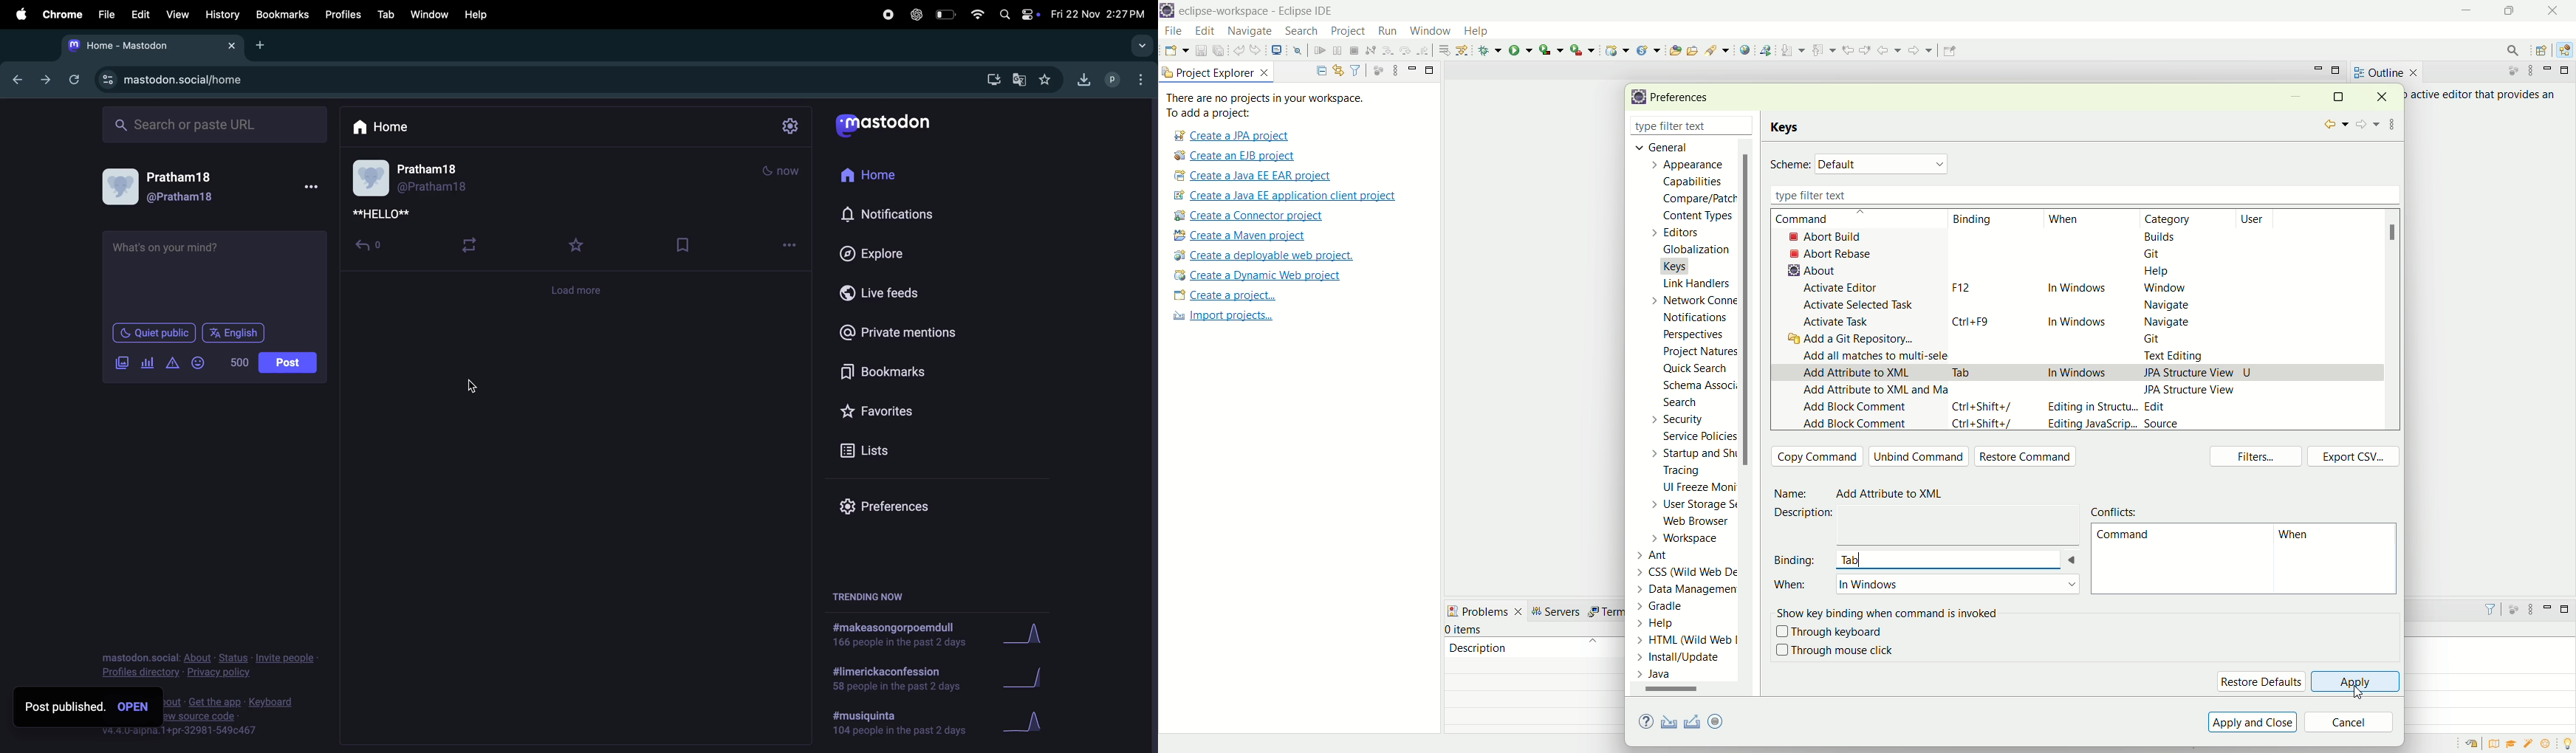  Describe the element at coordinates (899, 214) in the screenshot. I see `notification` at that location.